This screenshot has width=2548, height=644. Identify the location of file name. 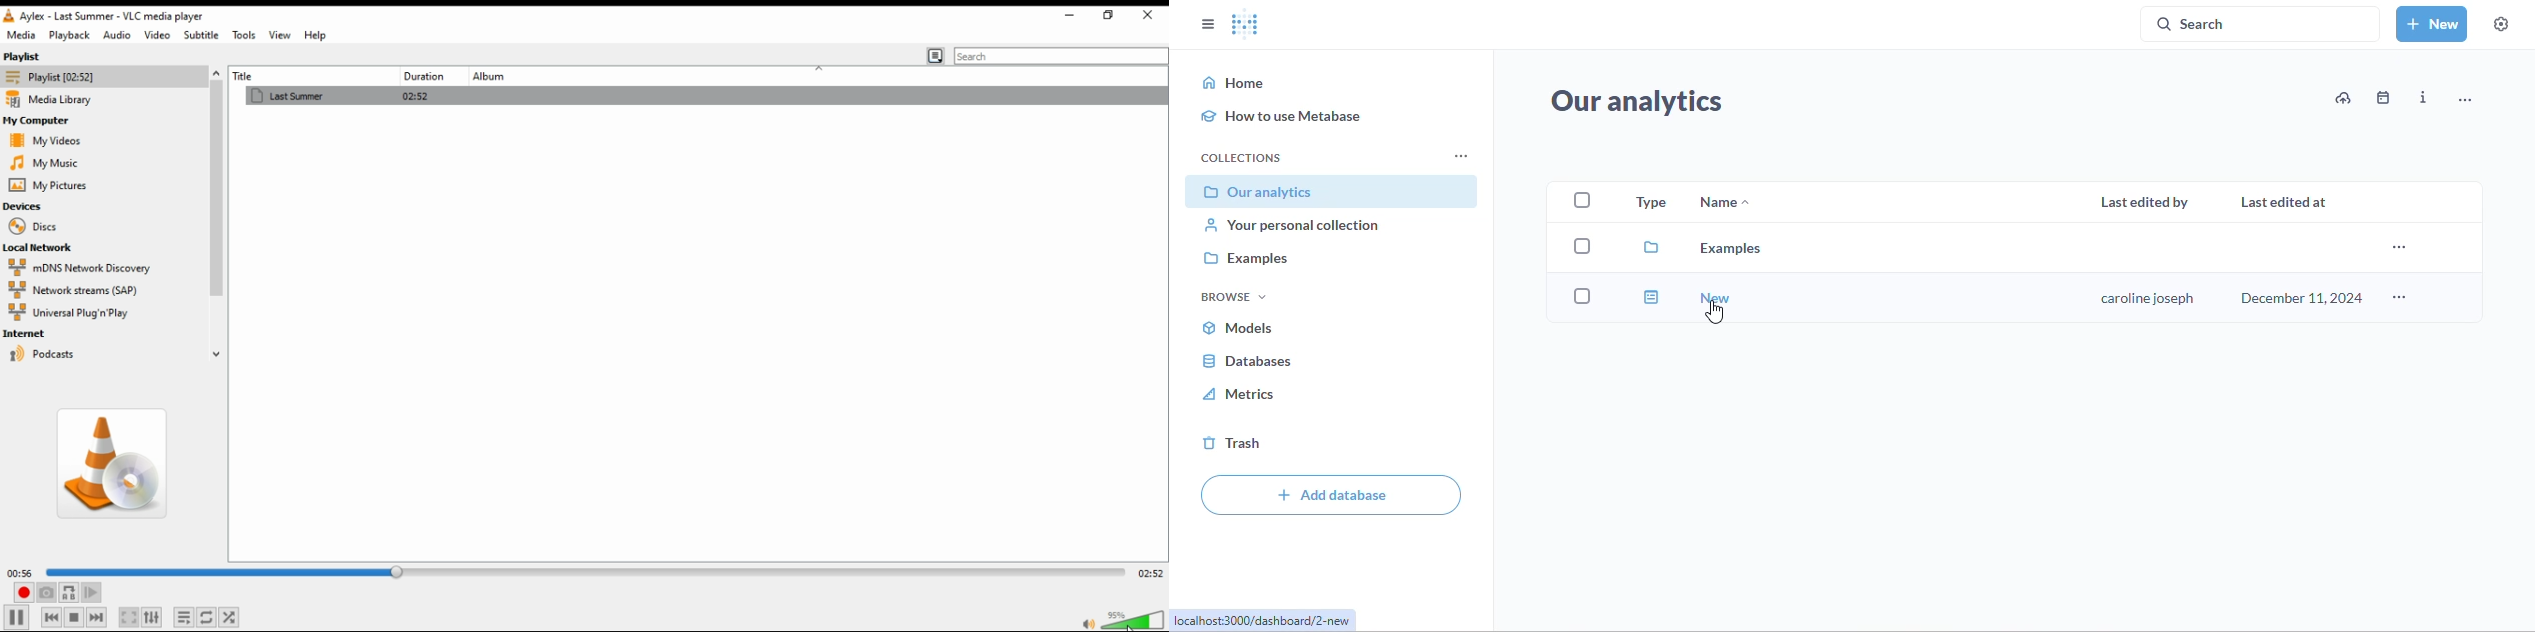
(116, 16).